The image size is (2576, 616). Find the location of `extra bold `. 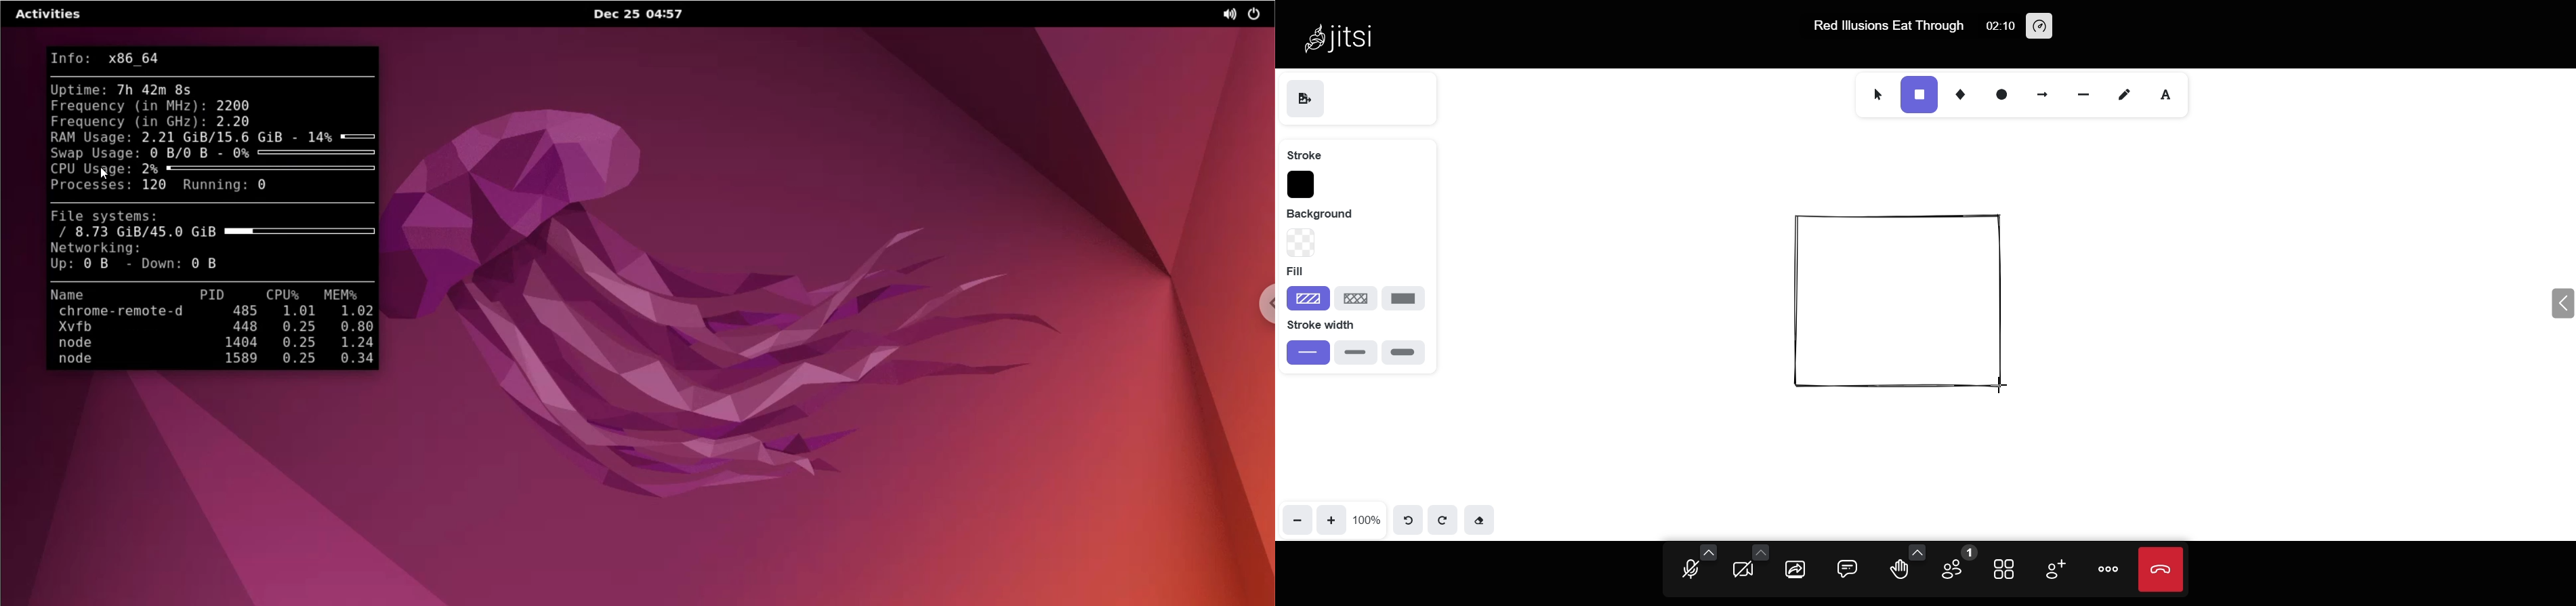

extra bold  is located at coordinates (1403, 352).